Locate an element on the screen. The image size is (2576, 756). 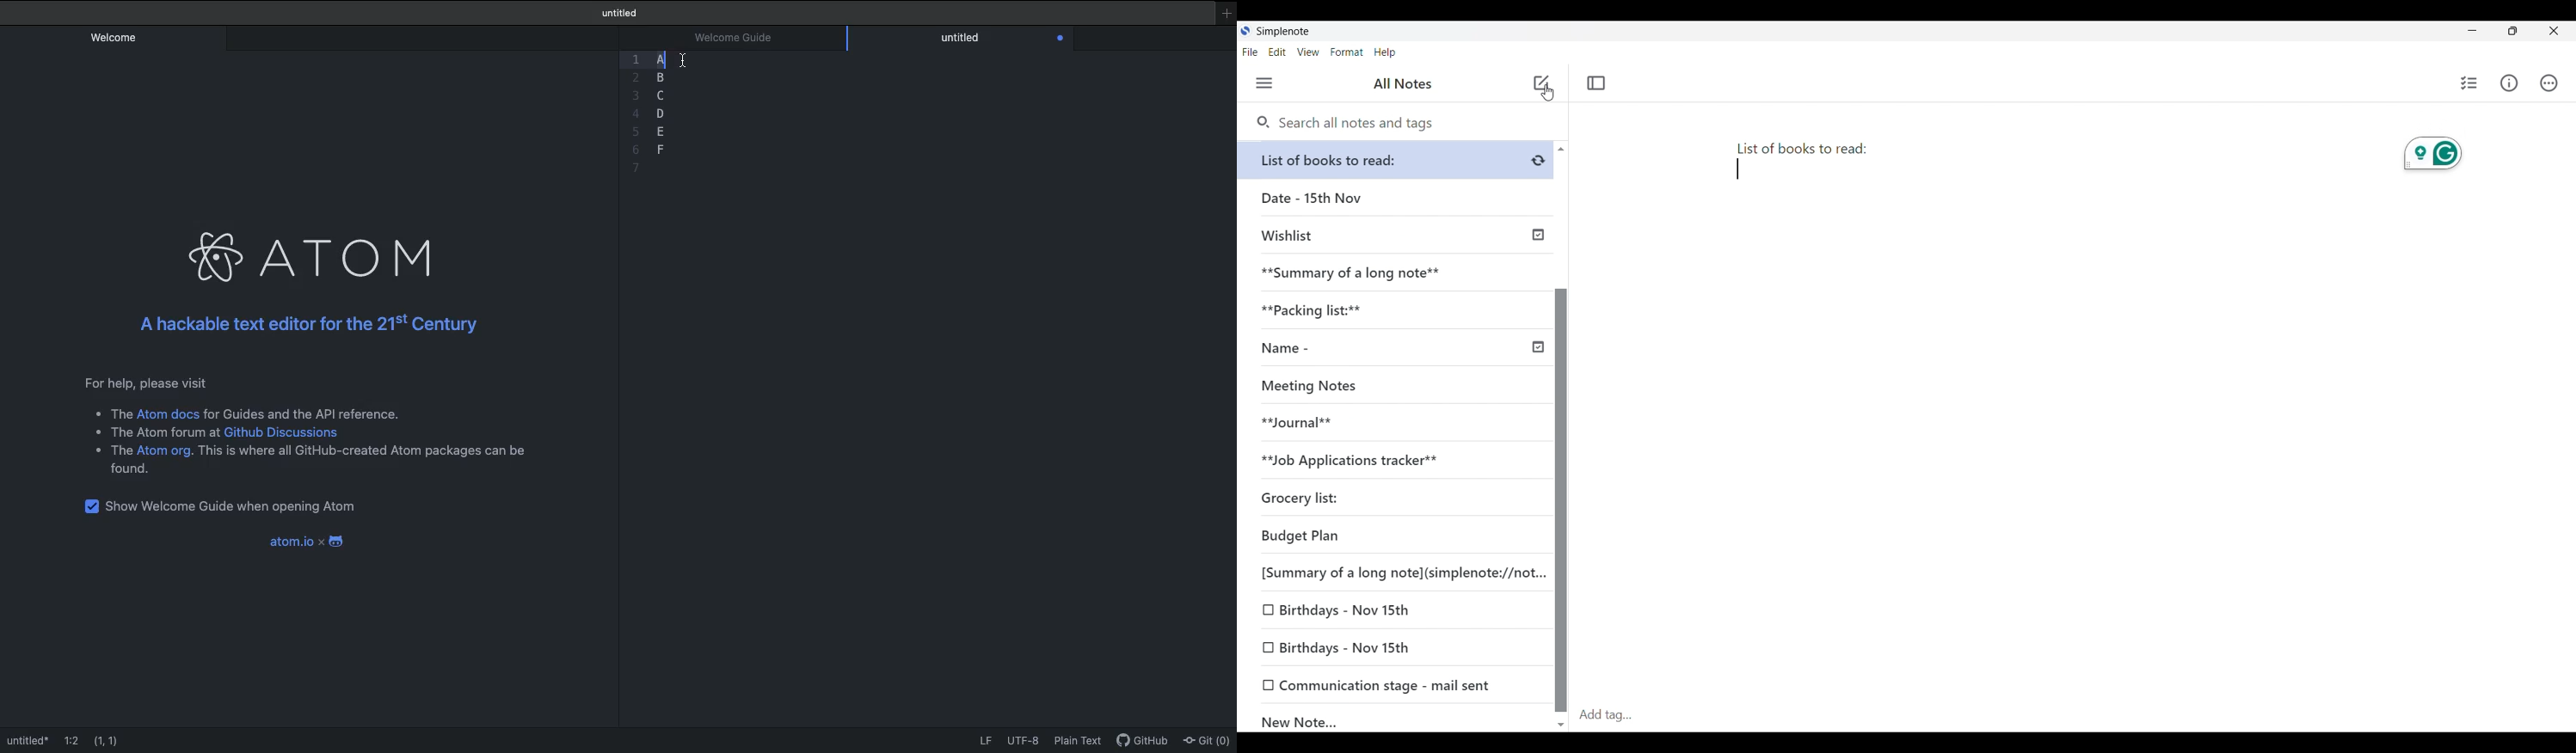
Name - is located at coordinates (1400, 349).